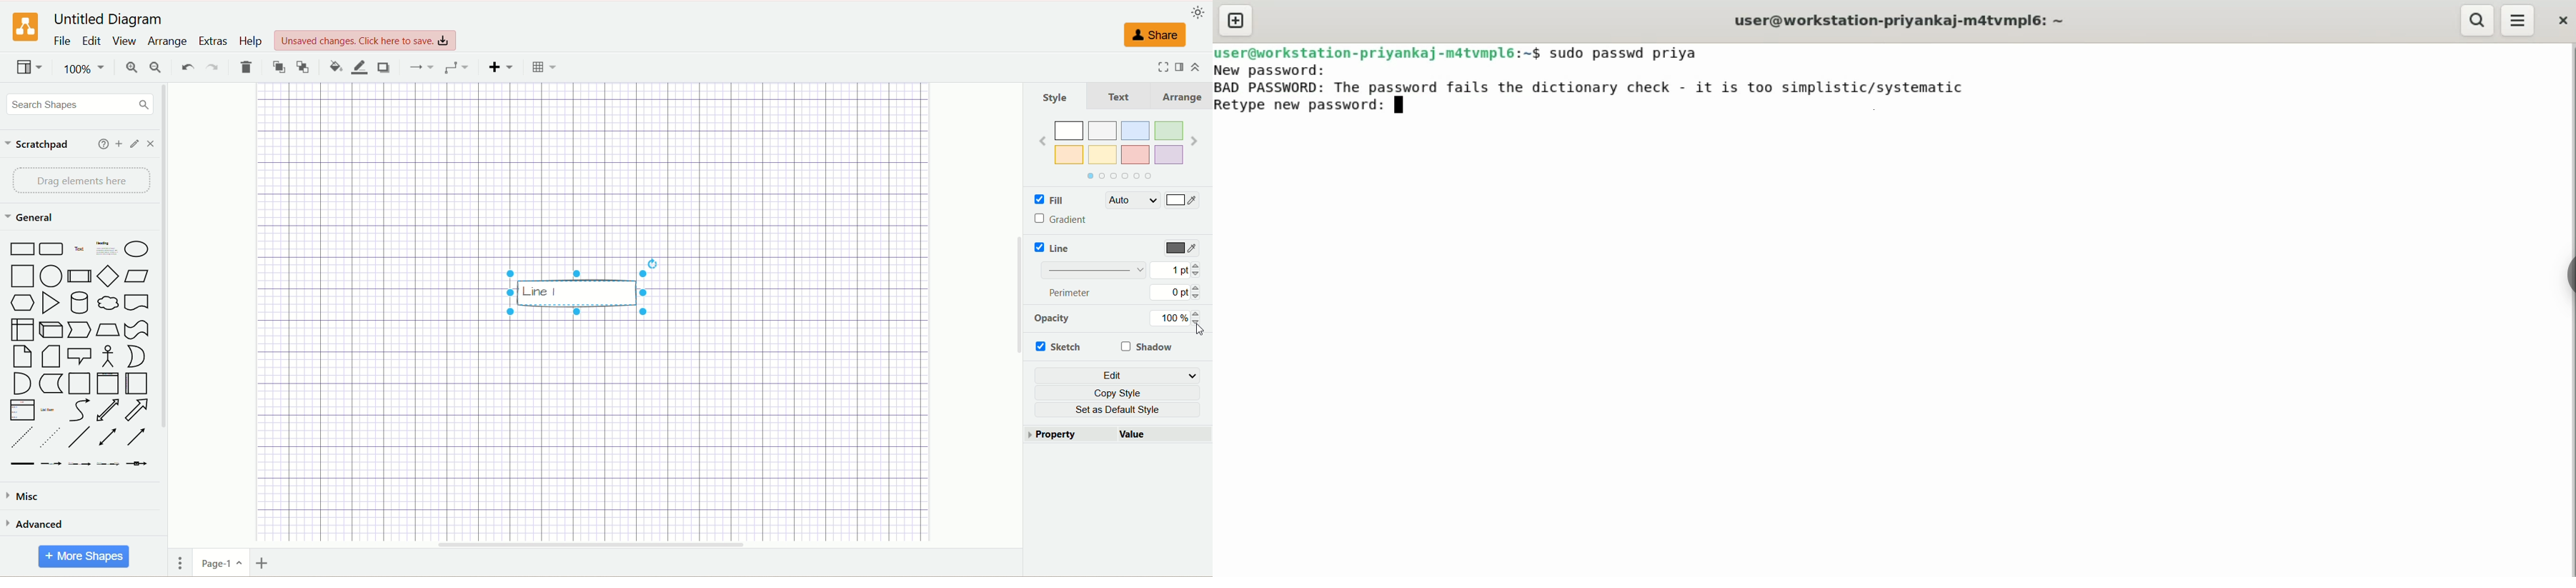 Image resolution: width=2576 pixels, height=588 pixels. I want to click on Circle, so click(51, 277).